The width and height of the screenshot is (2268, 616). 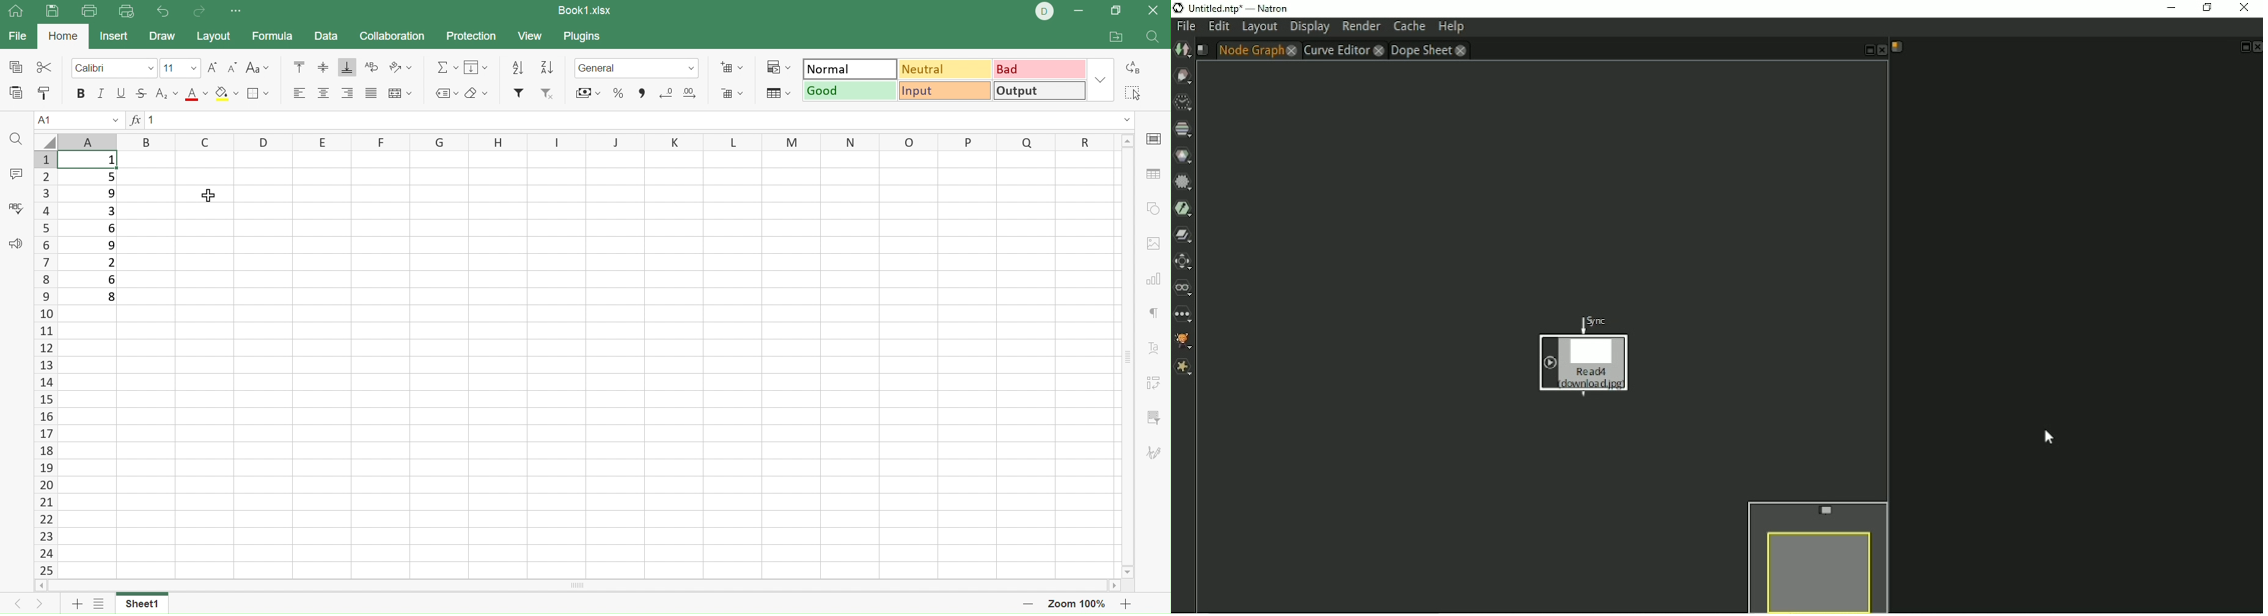 I want to click on 6, so click(x=112, y=279).